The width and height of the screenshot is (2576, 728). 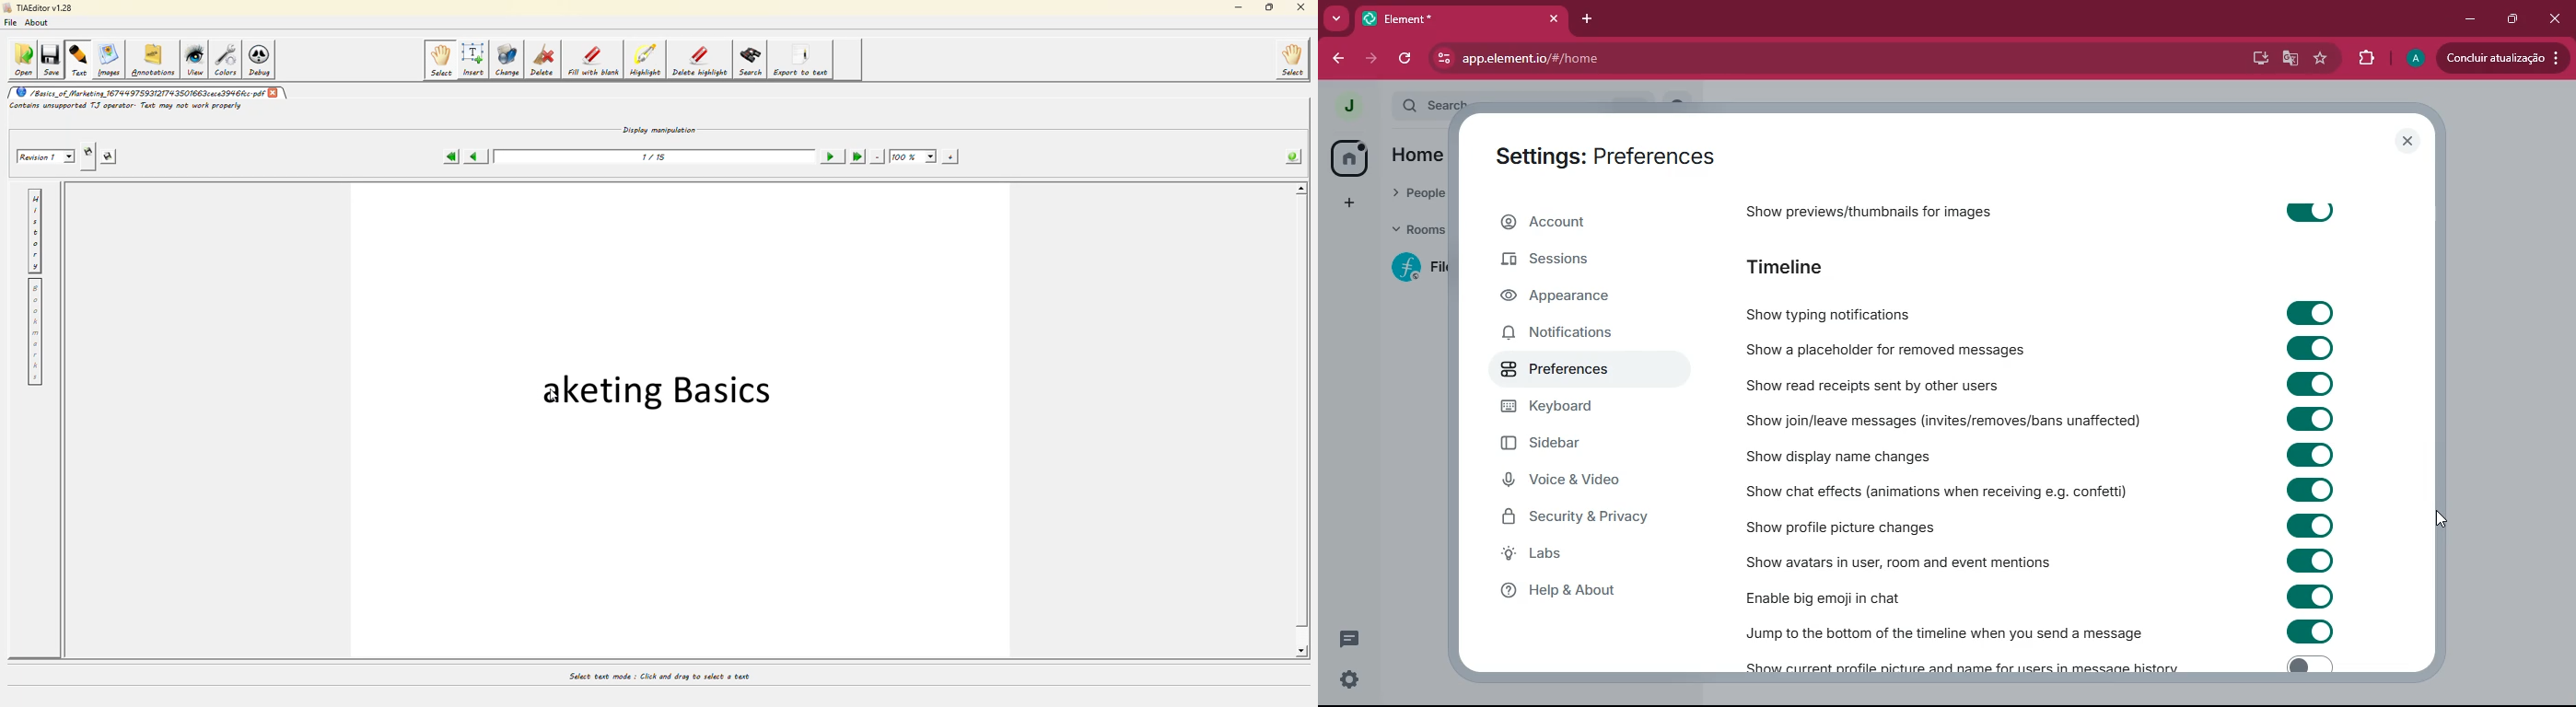 I want to click on timeline, so click(x=1796, y=264).